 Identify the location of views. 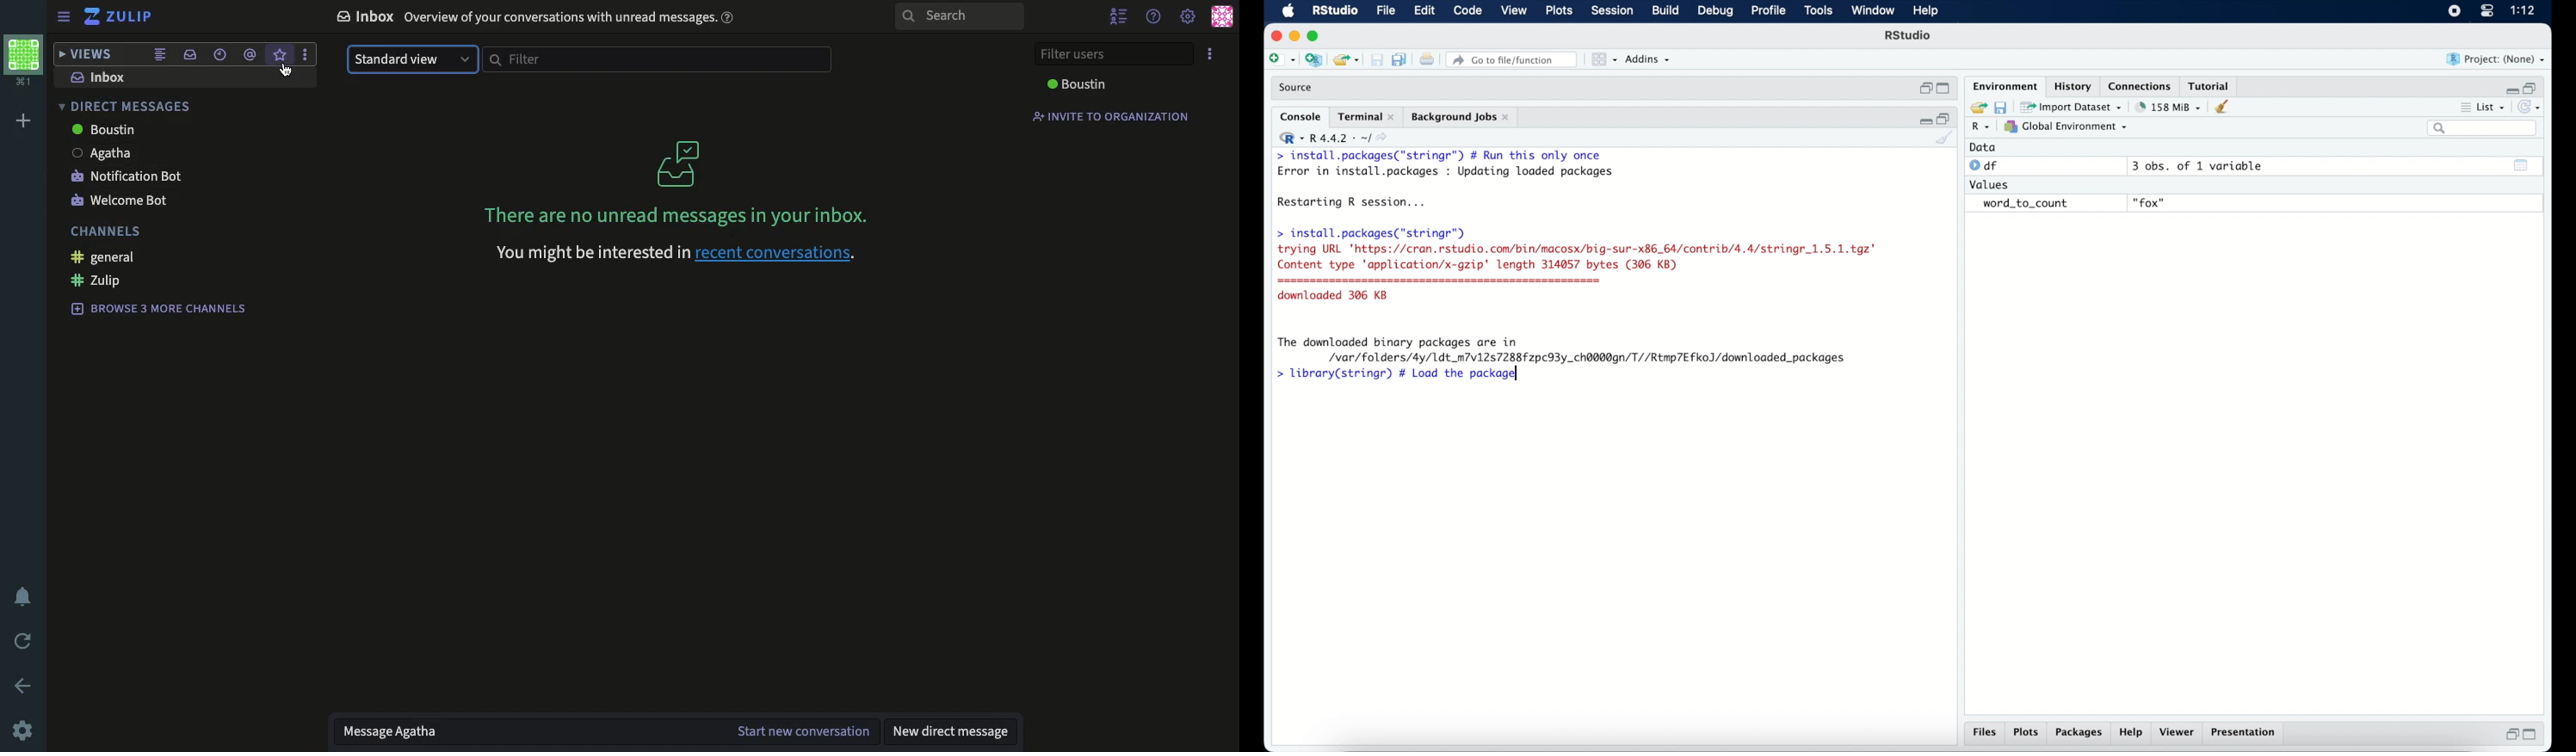
(89, 54).